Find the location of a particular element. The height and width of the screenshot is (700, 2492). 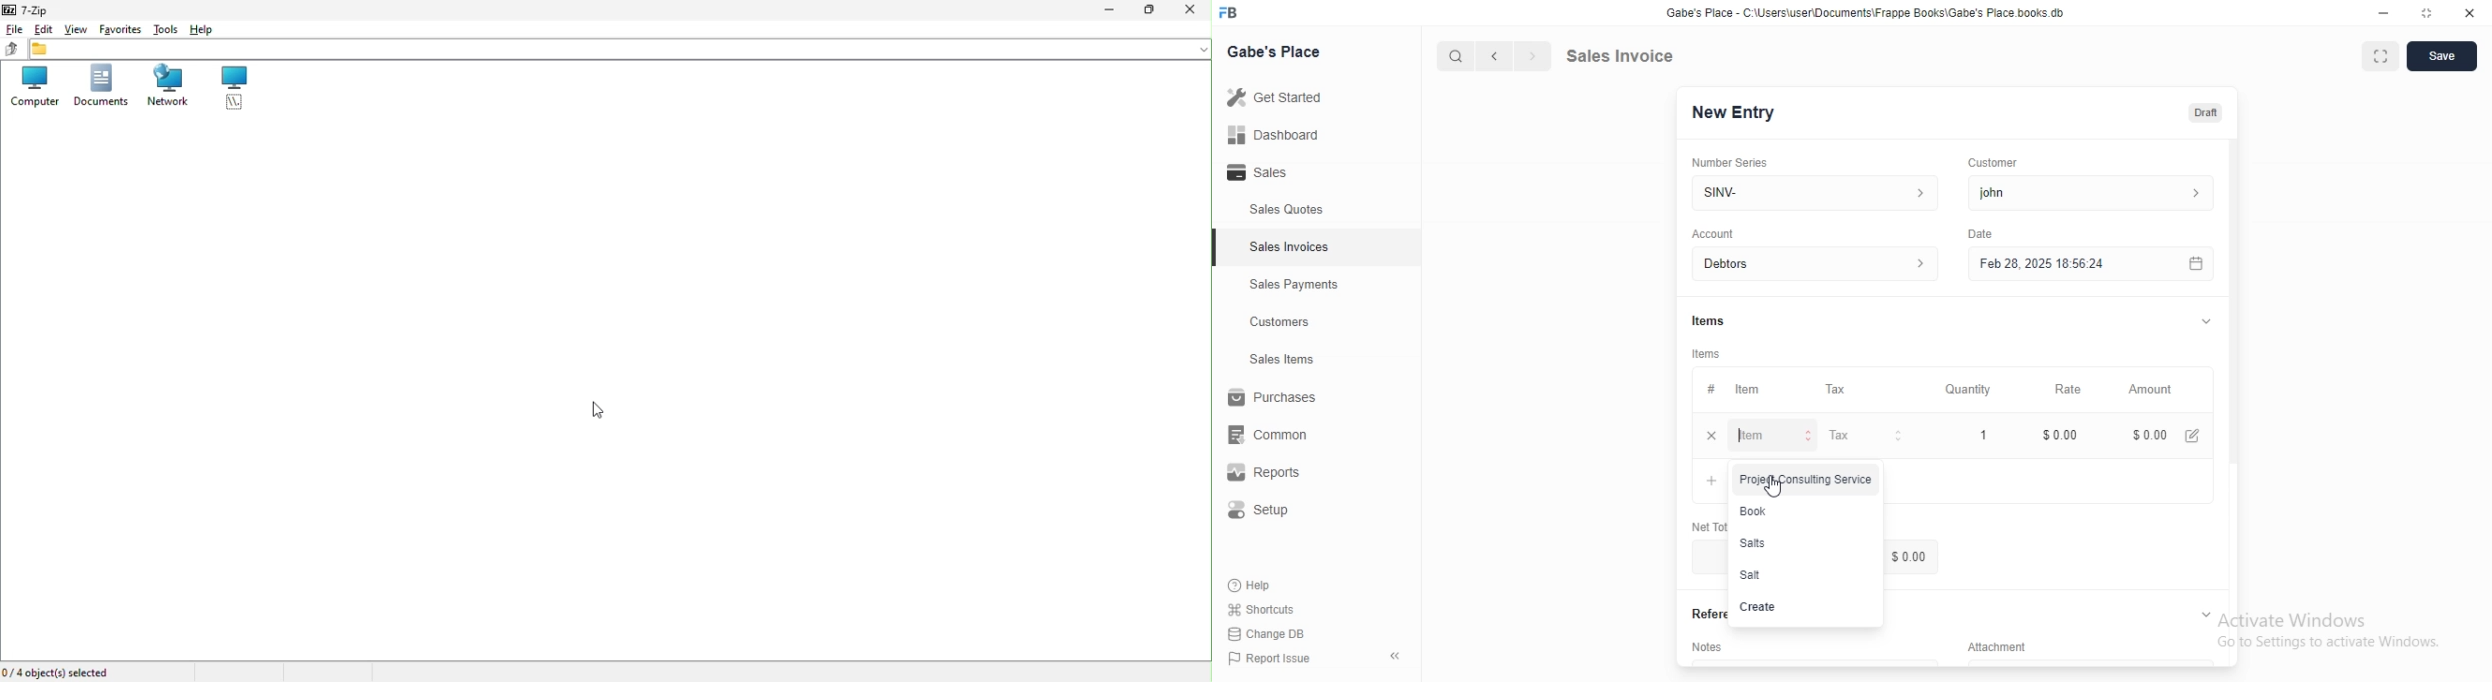

Gabe's Place is located at coordinates (1278, 50).